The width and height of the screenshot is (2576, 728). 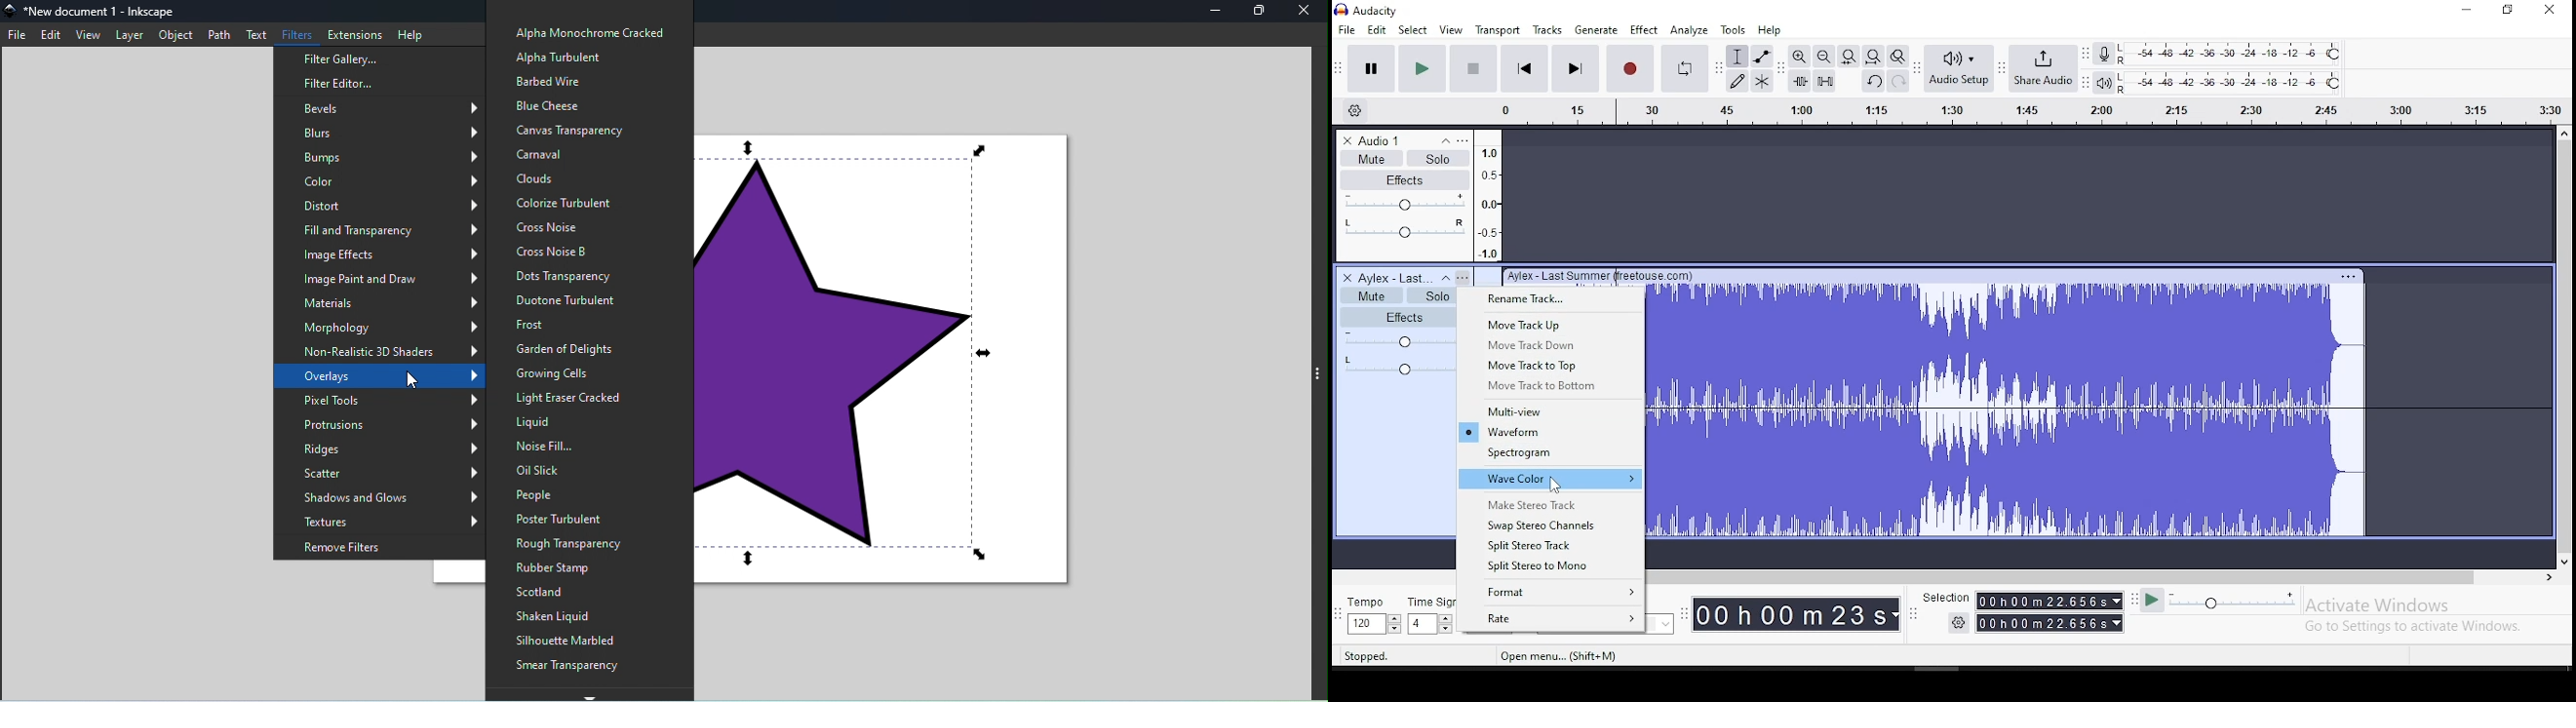 I want to click on fit selection to width, so click(x=1848, y=57).